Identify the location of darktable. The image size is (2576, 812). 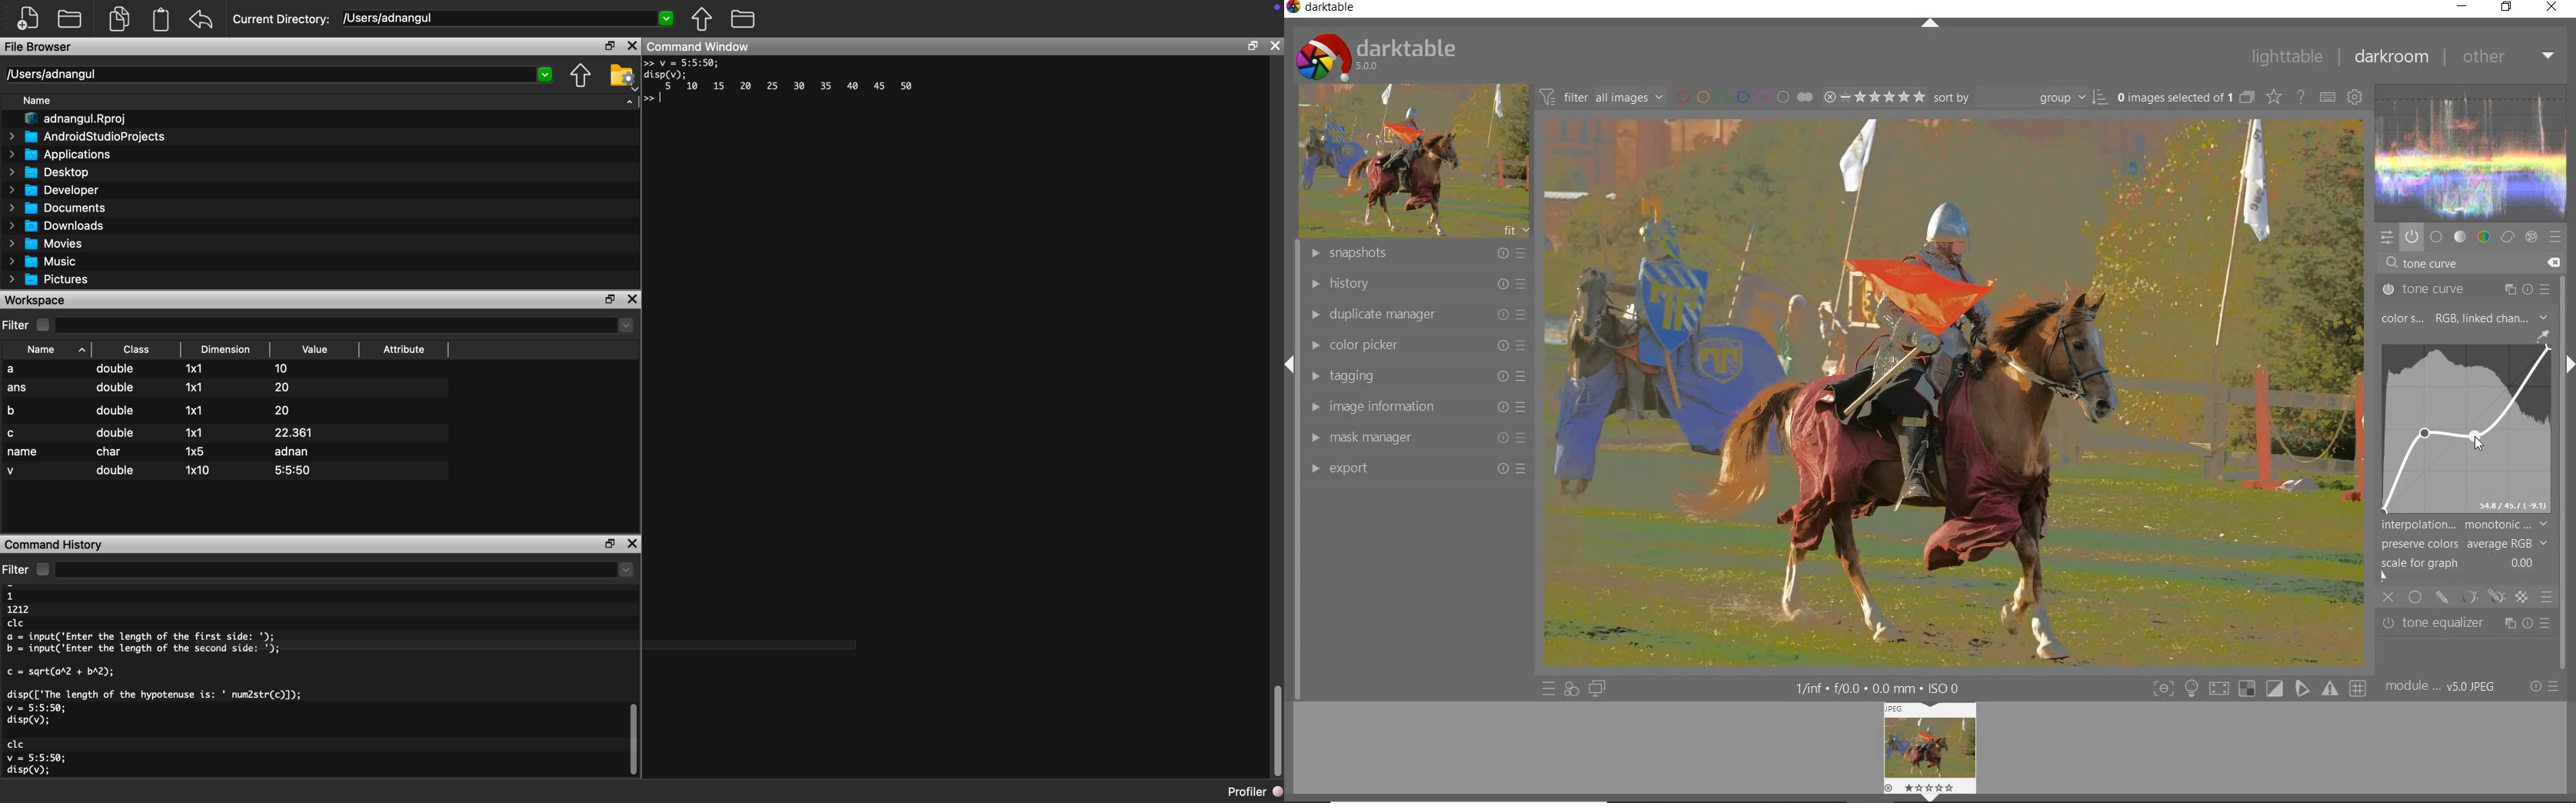
(1375, 53).